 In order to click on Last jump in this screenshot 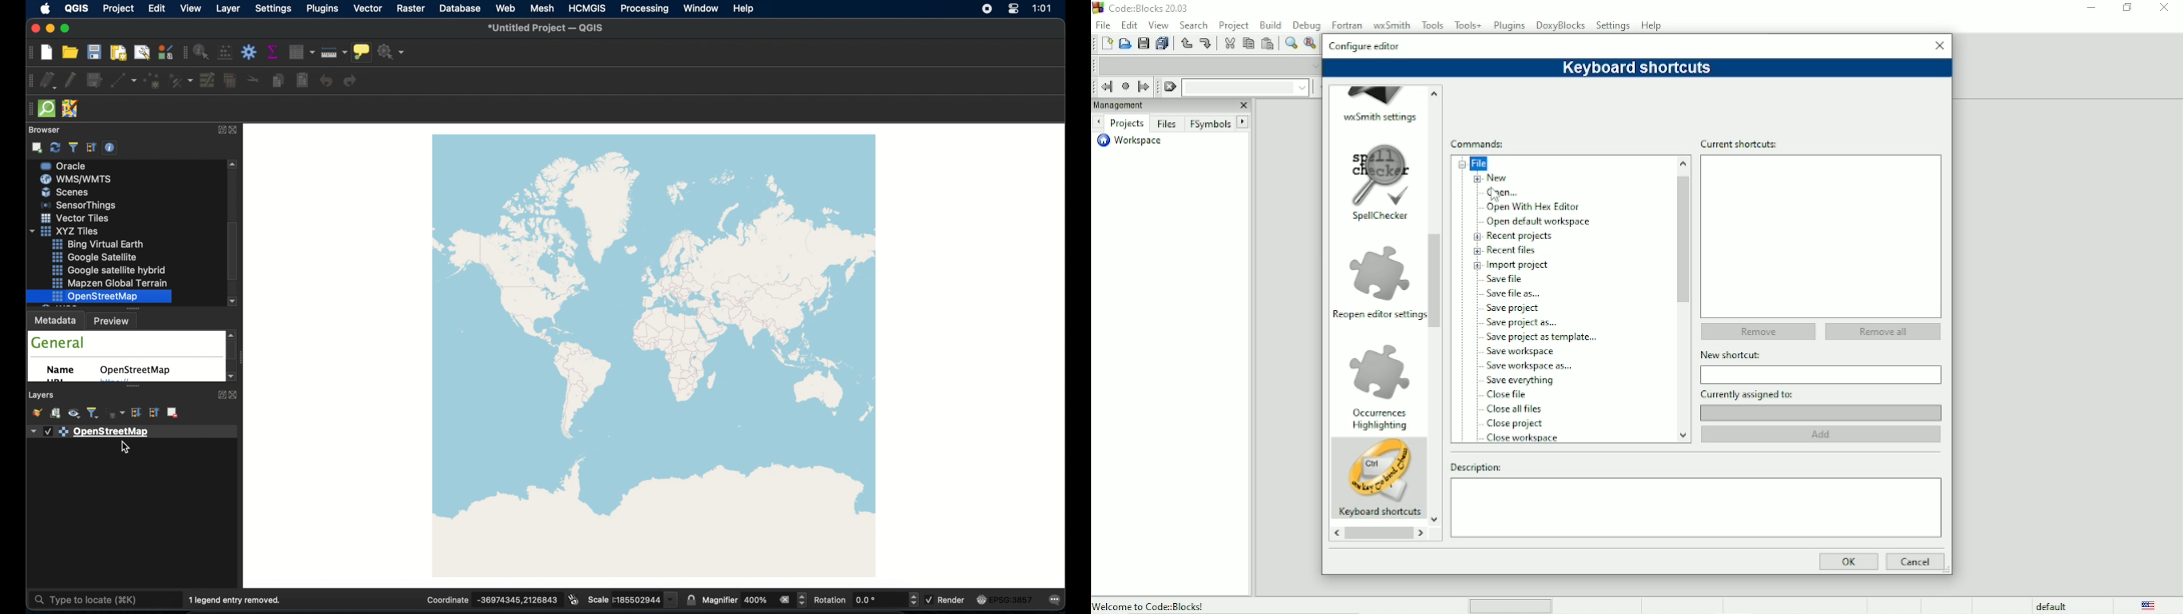, I will do `click(1124, 86)`.